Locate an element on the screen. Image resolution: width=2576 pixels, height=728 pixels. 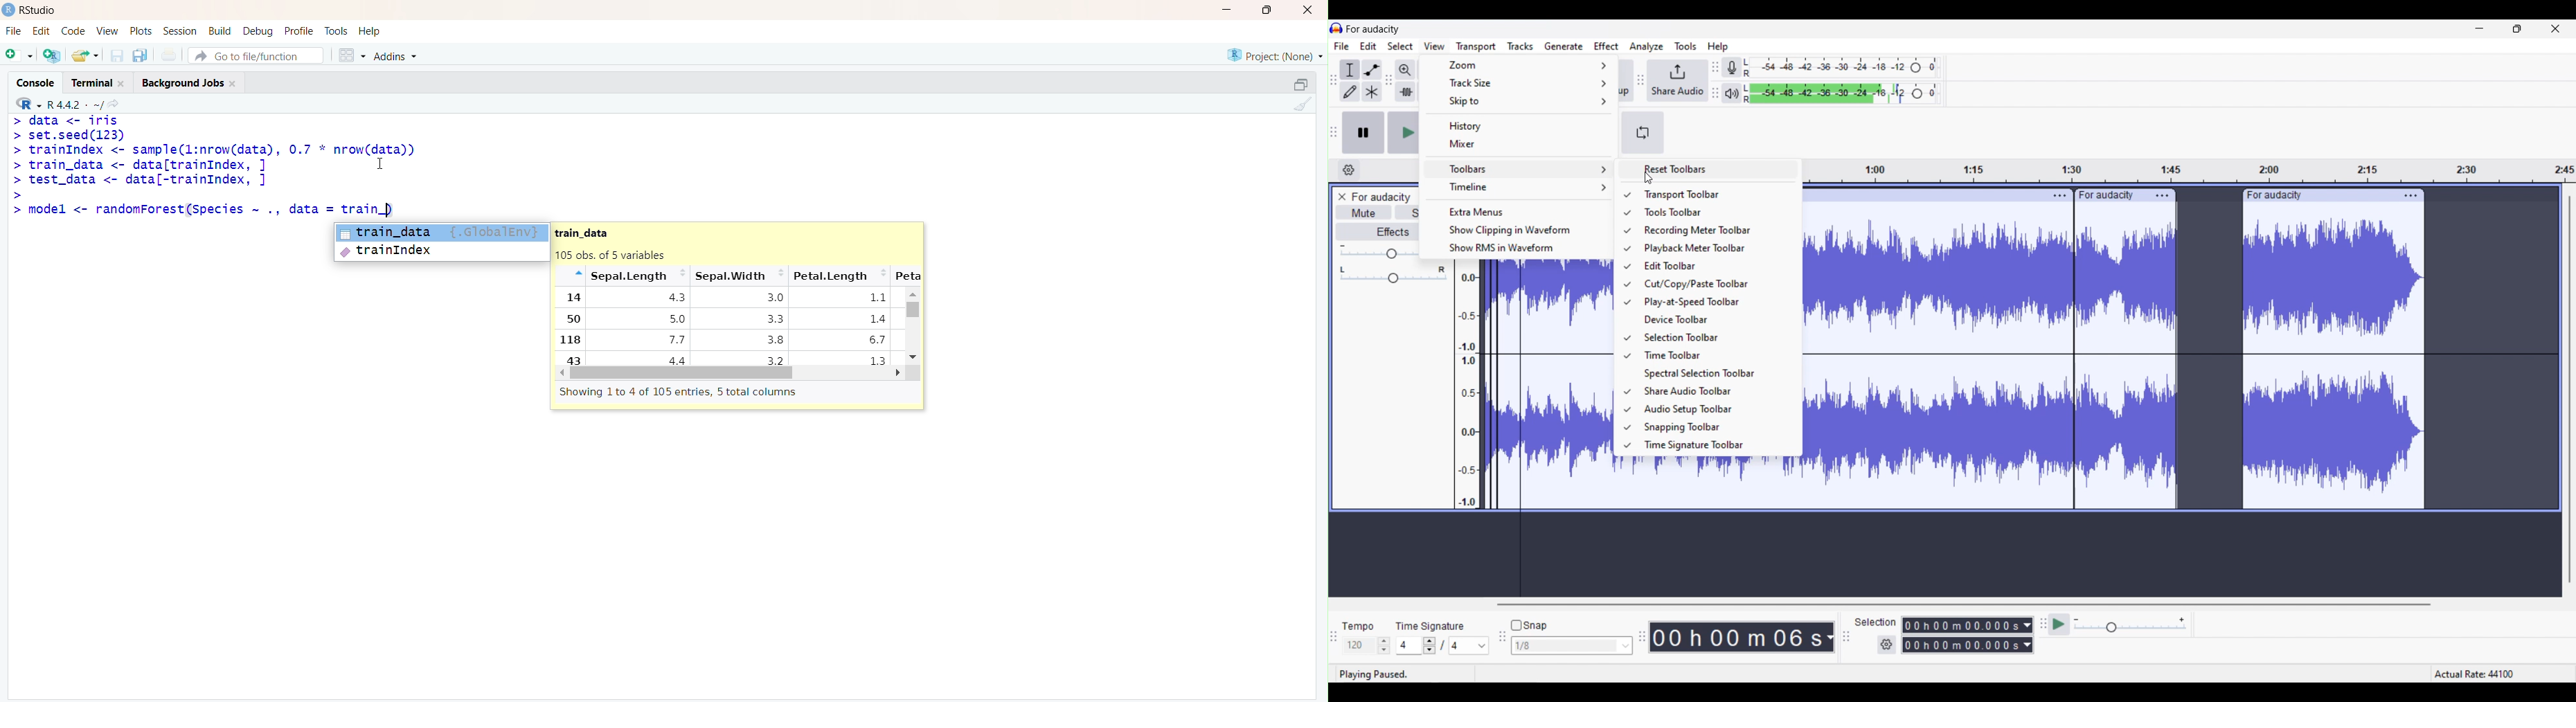
Prompt cursor is located at coordinates (16, 120).